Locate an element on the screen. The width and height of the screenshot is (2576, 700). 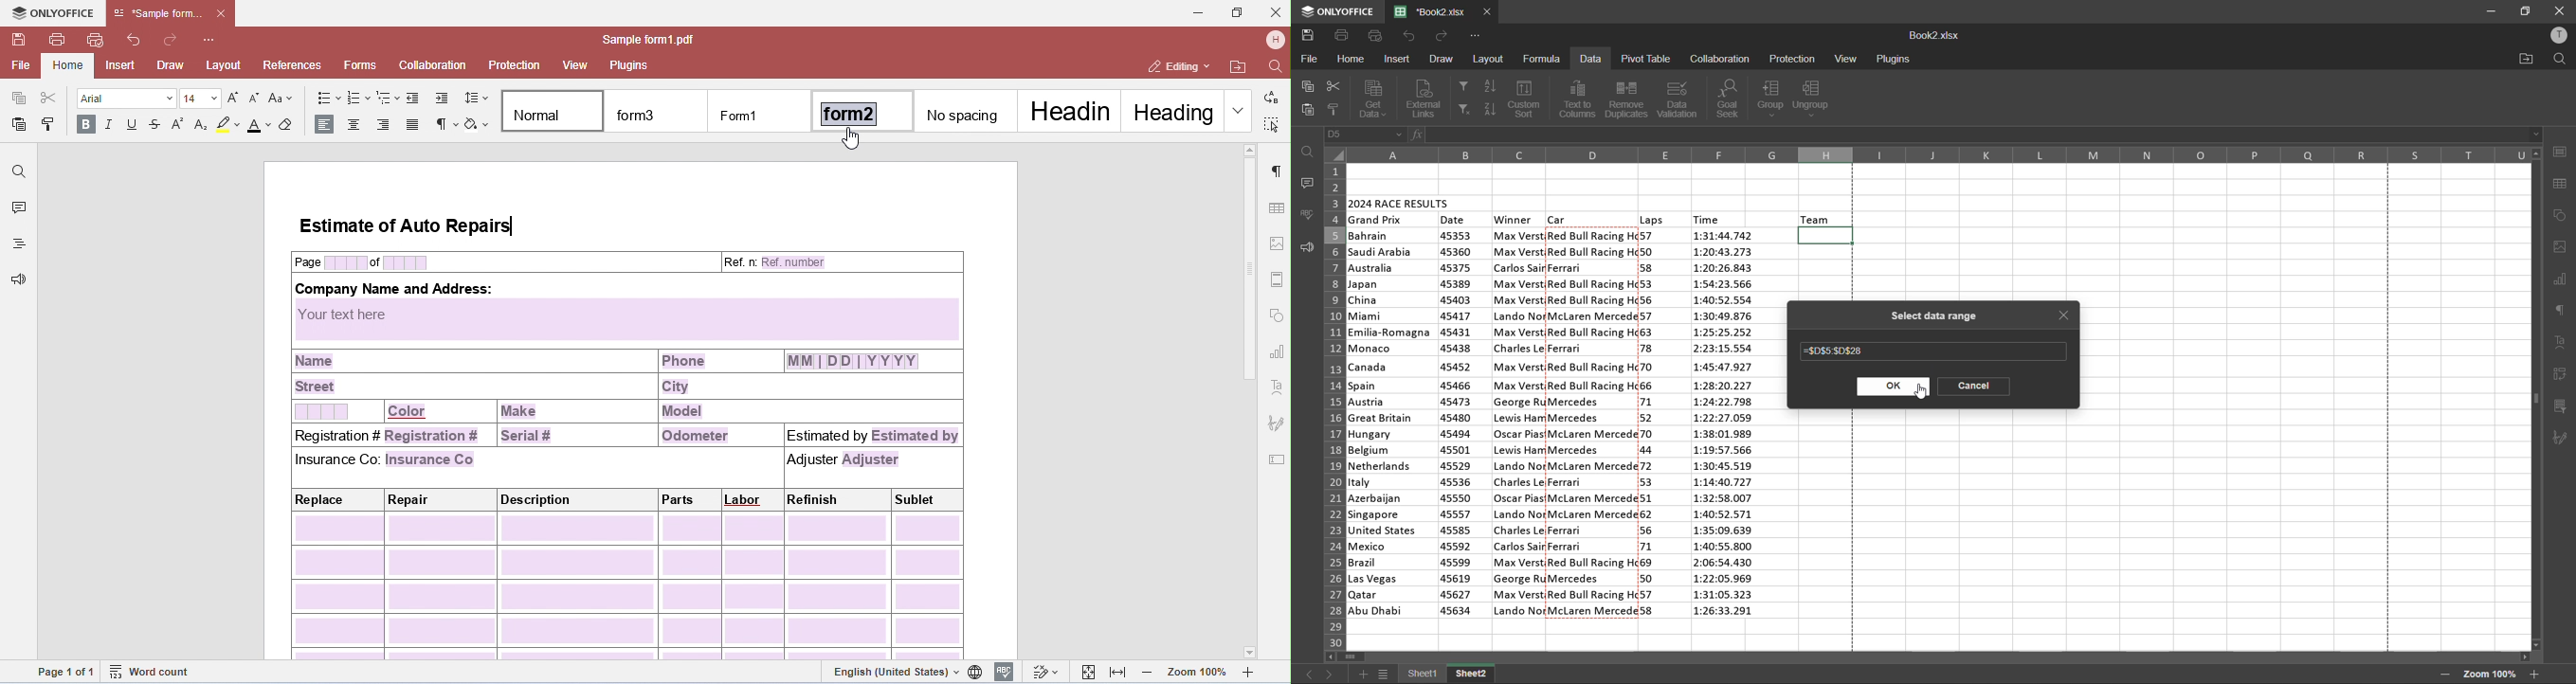
time is located at coordinates (1727, 426).